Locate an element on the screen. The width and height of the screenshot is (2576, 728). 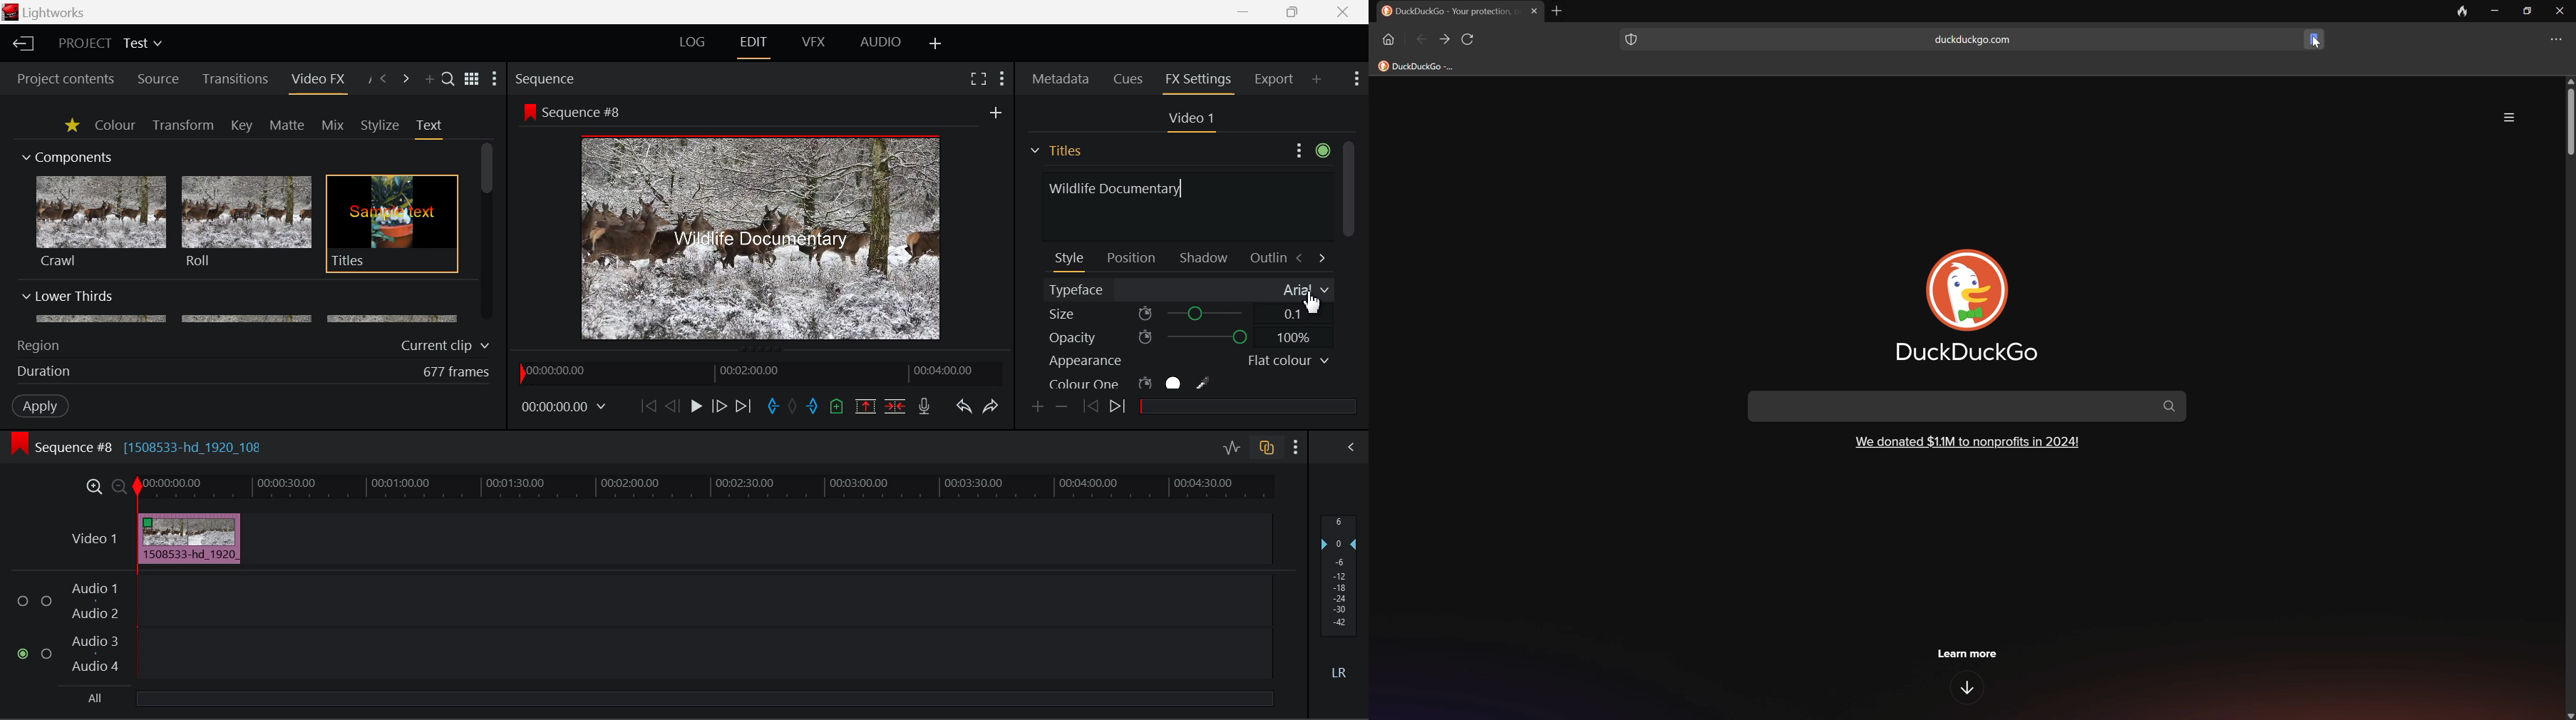
Scroll Down is located at coordinates (2569, 714).